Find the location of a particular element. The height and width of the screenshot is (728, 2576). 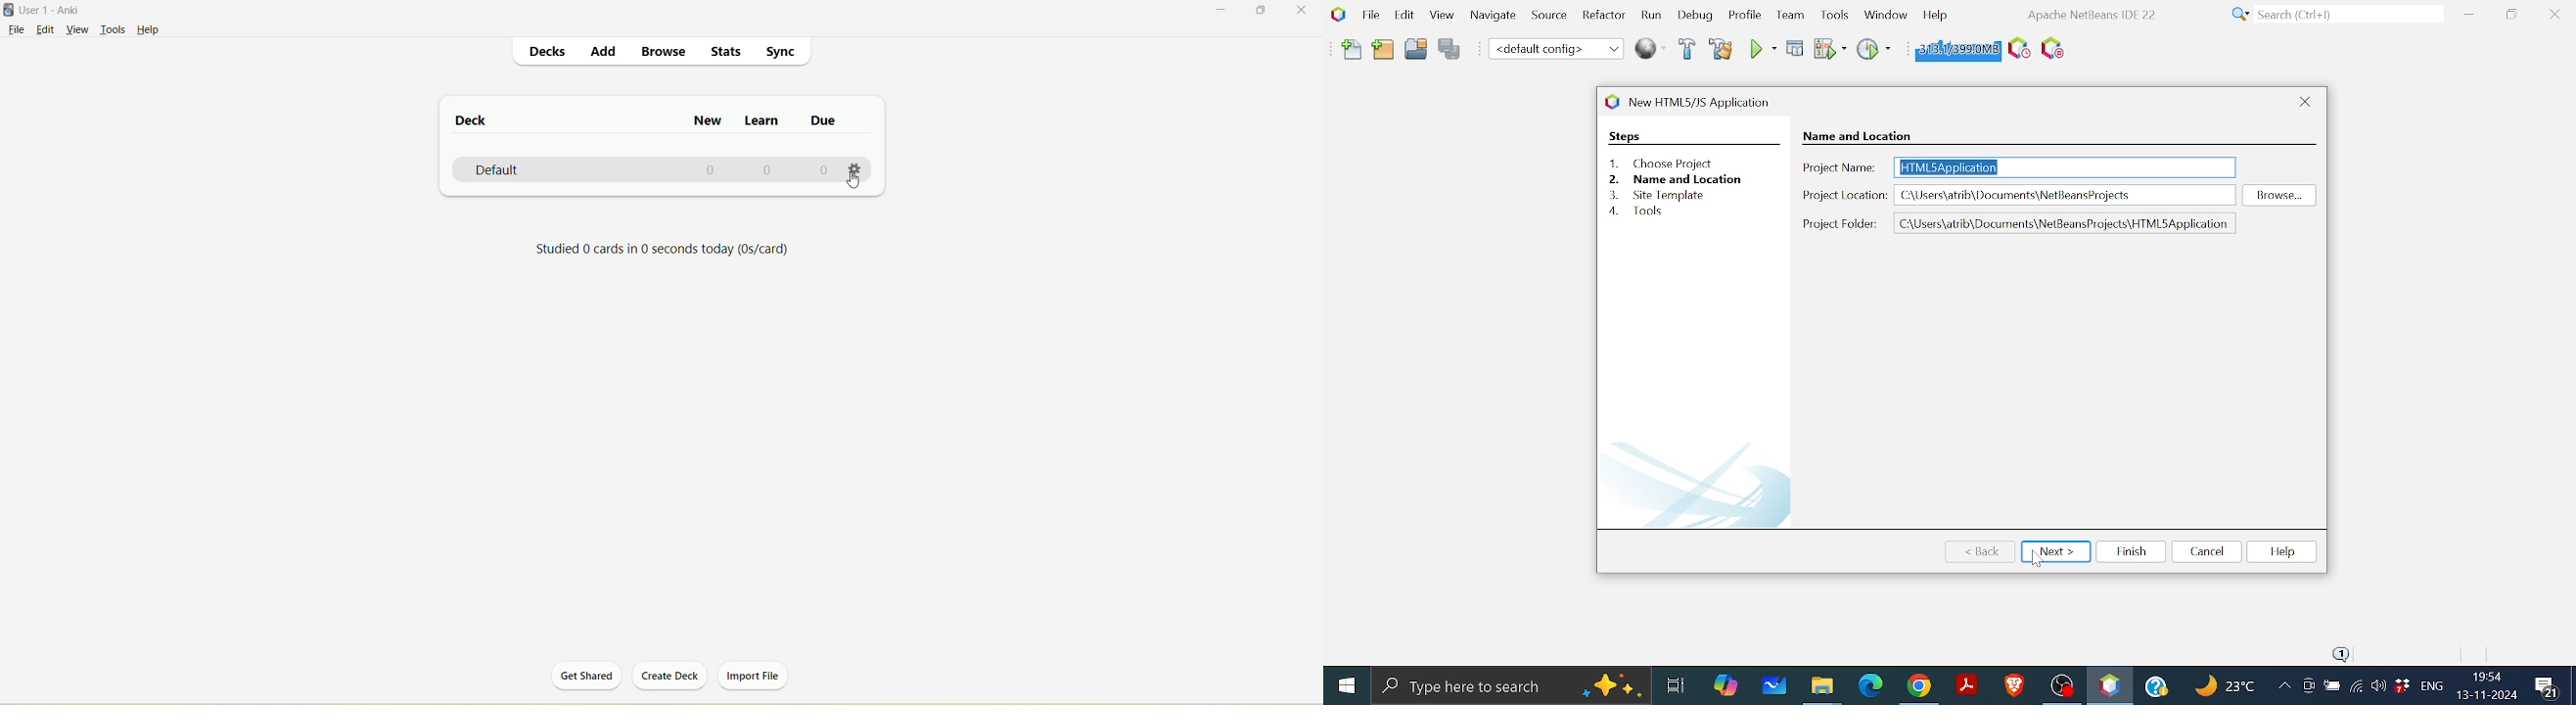

Studied 0 cards in 0 seconds today is located at coordinates (664, 252).